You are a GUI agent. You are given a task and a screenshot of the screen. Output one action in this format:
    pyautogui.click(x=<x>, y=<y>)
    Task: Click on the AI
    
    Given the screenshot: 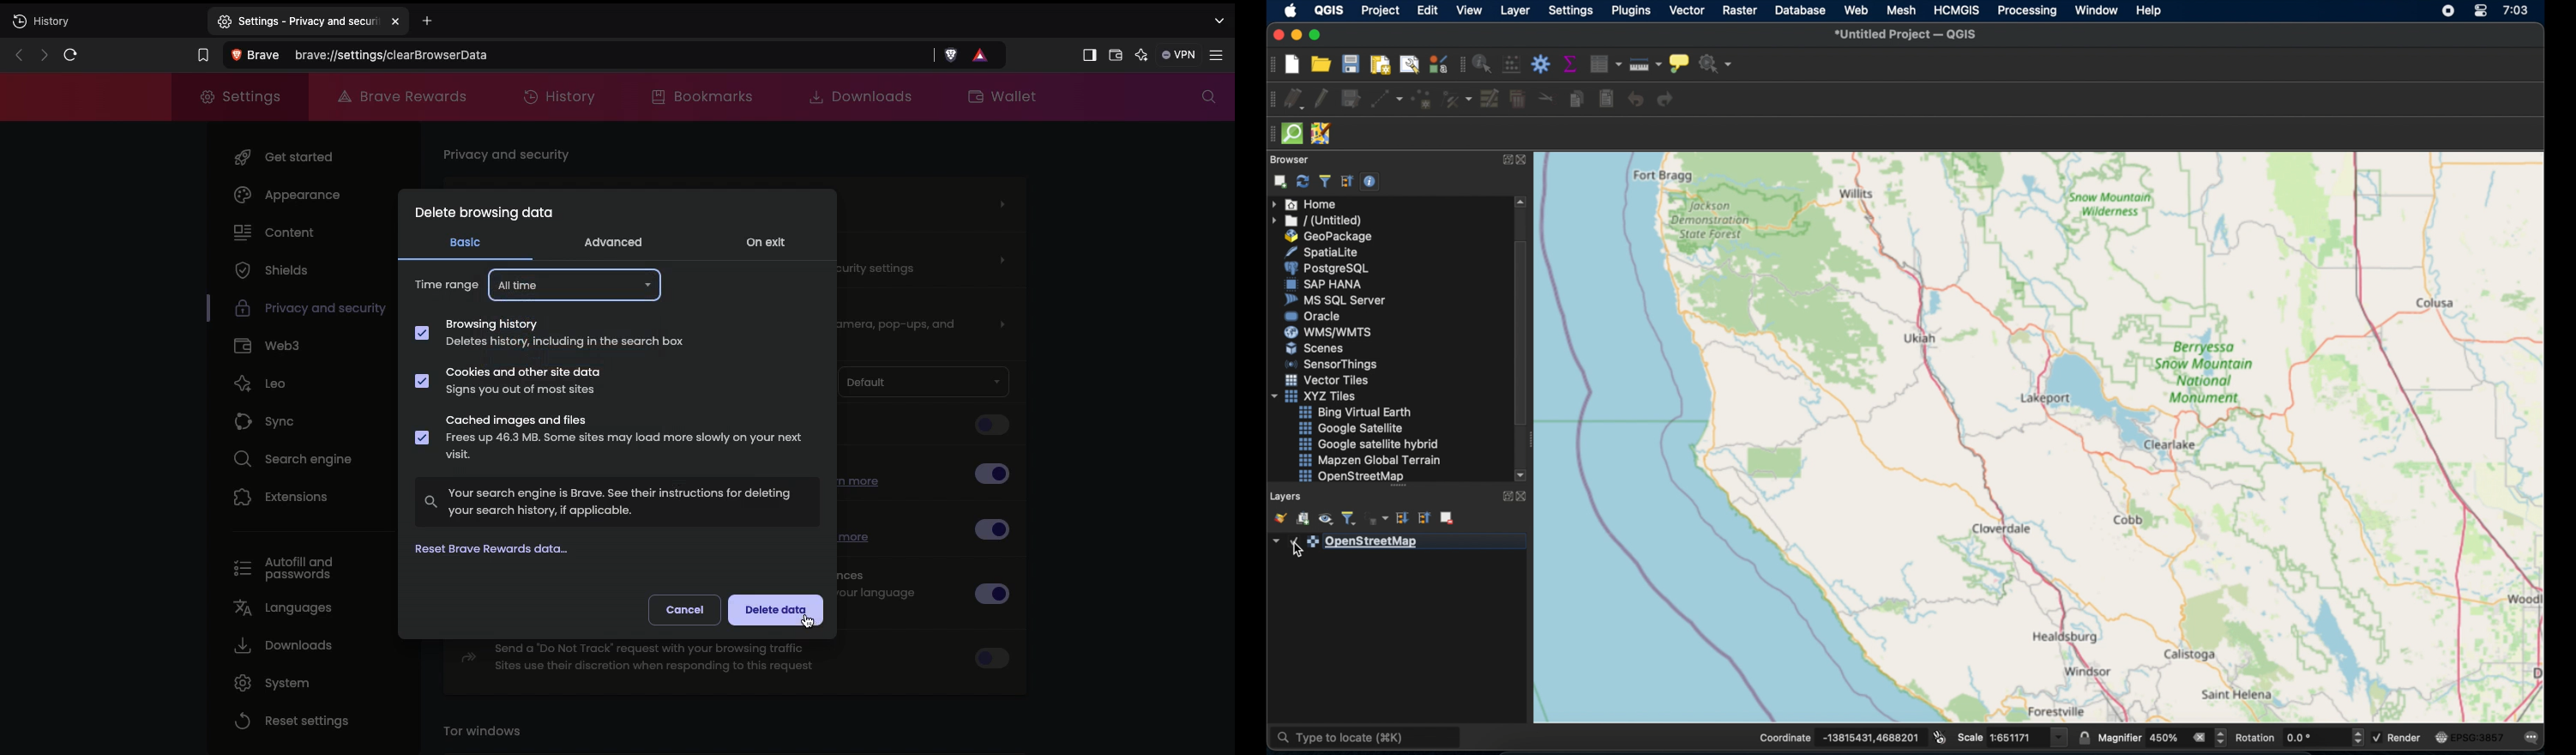 What is the action you would take?
    pyautogui.click(x=1140, y=55)
    